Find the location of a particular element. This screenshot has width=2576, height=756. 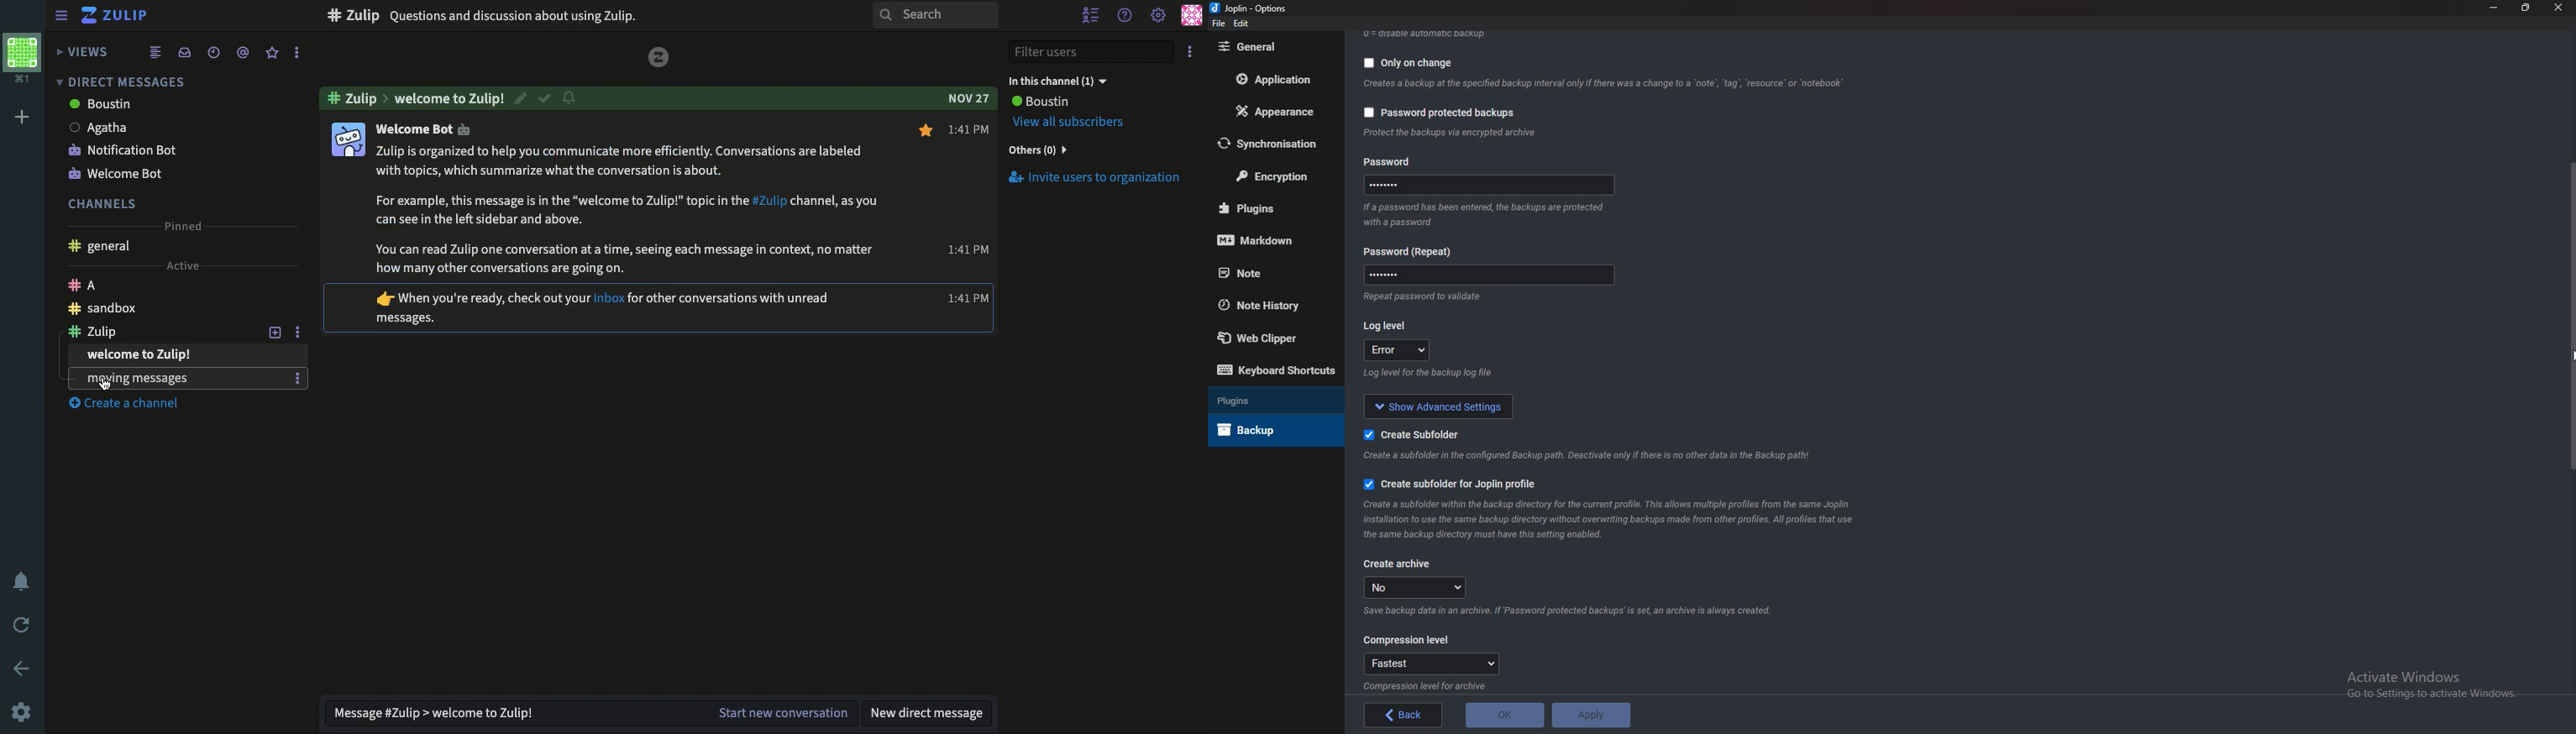

apply is located at coordinates (1589, 715).